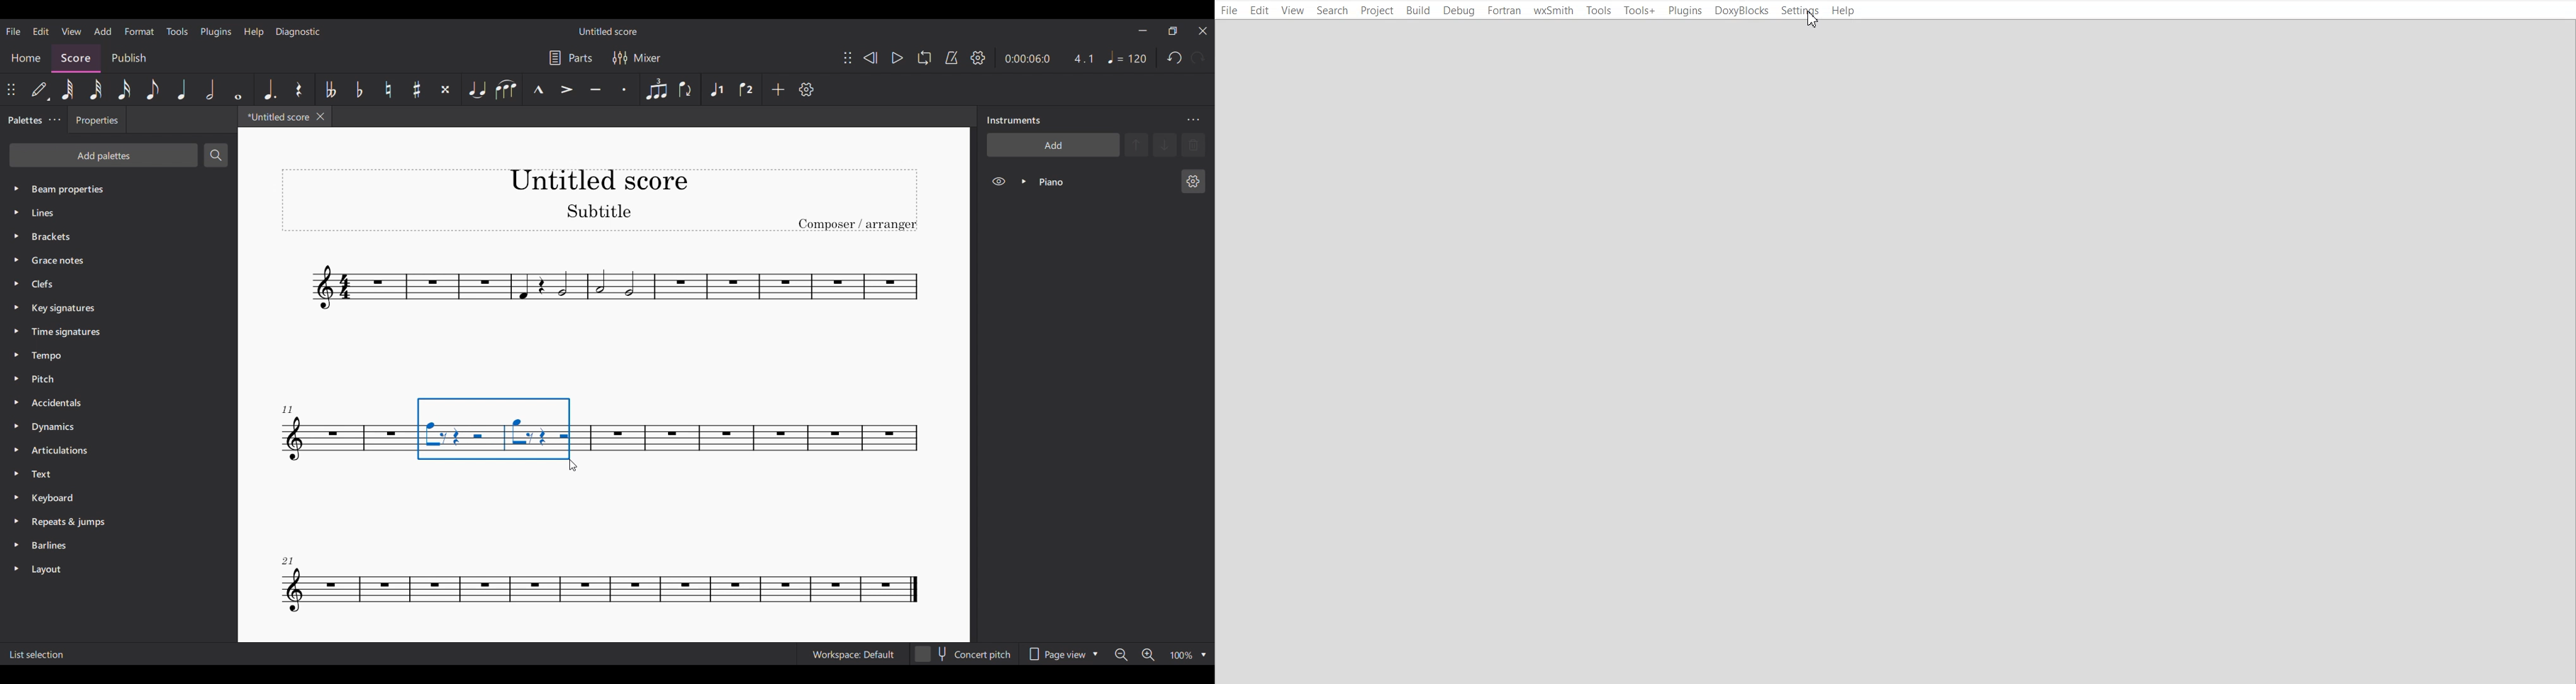 The width and height of the screenshot is (2576, 700). Describe the element at coordinates (115, 188) in the screenshot. I see `Beam properties` at that location.